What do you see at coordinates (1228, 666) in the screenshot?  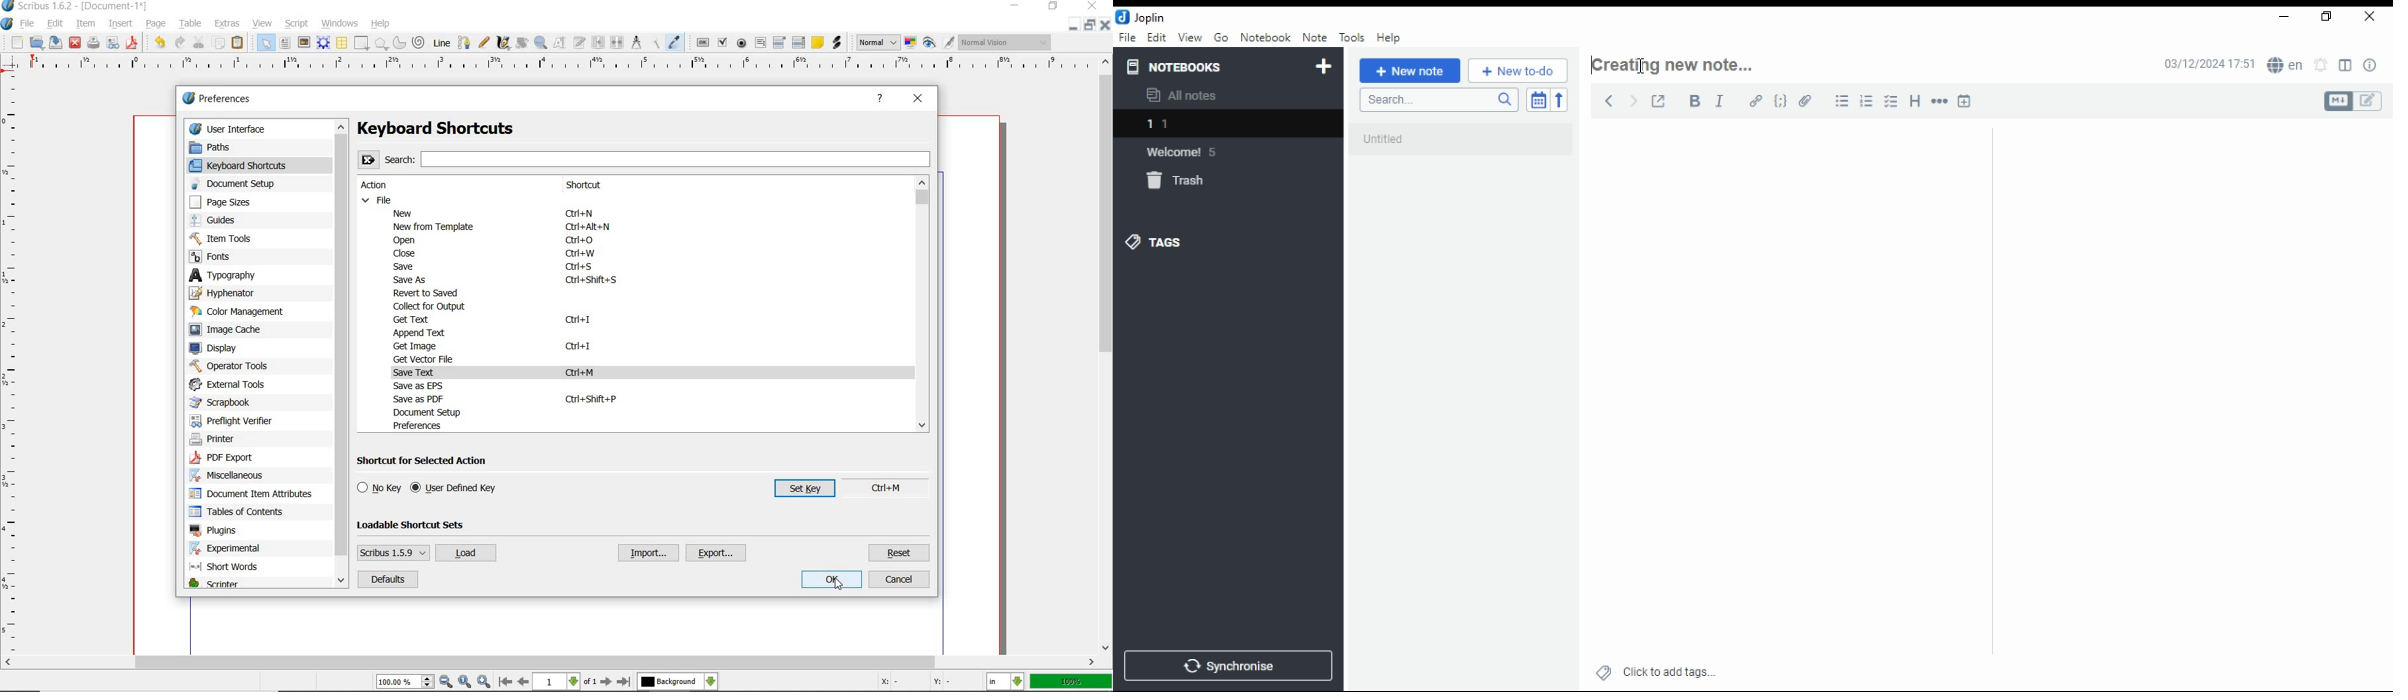 I see `synchronize` at bounding box center [1228, 666].